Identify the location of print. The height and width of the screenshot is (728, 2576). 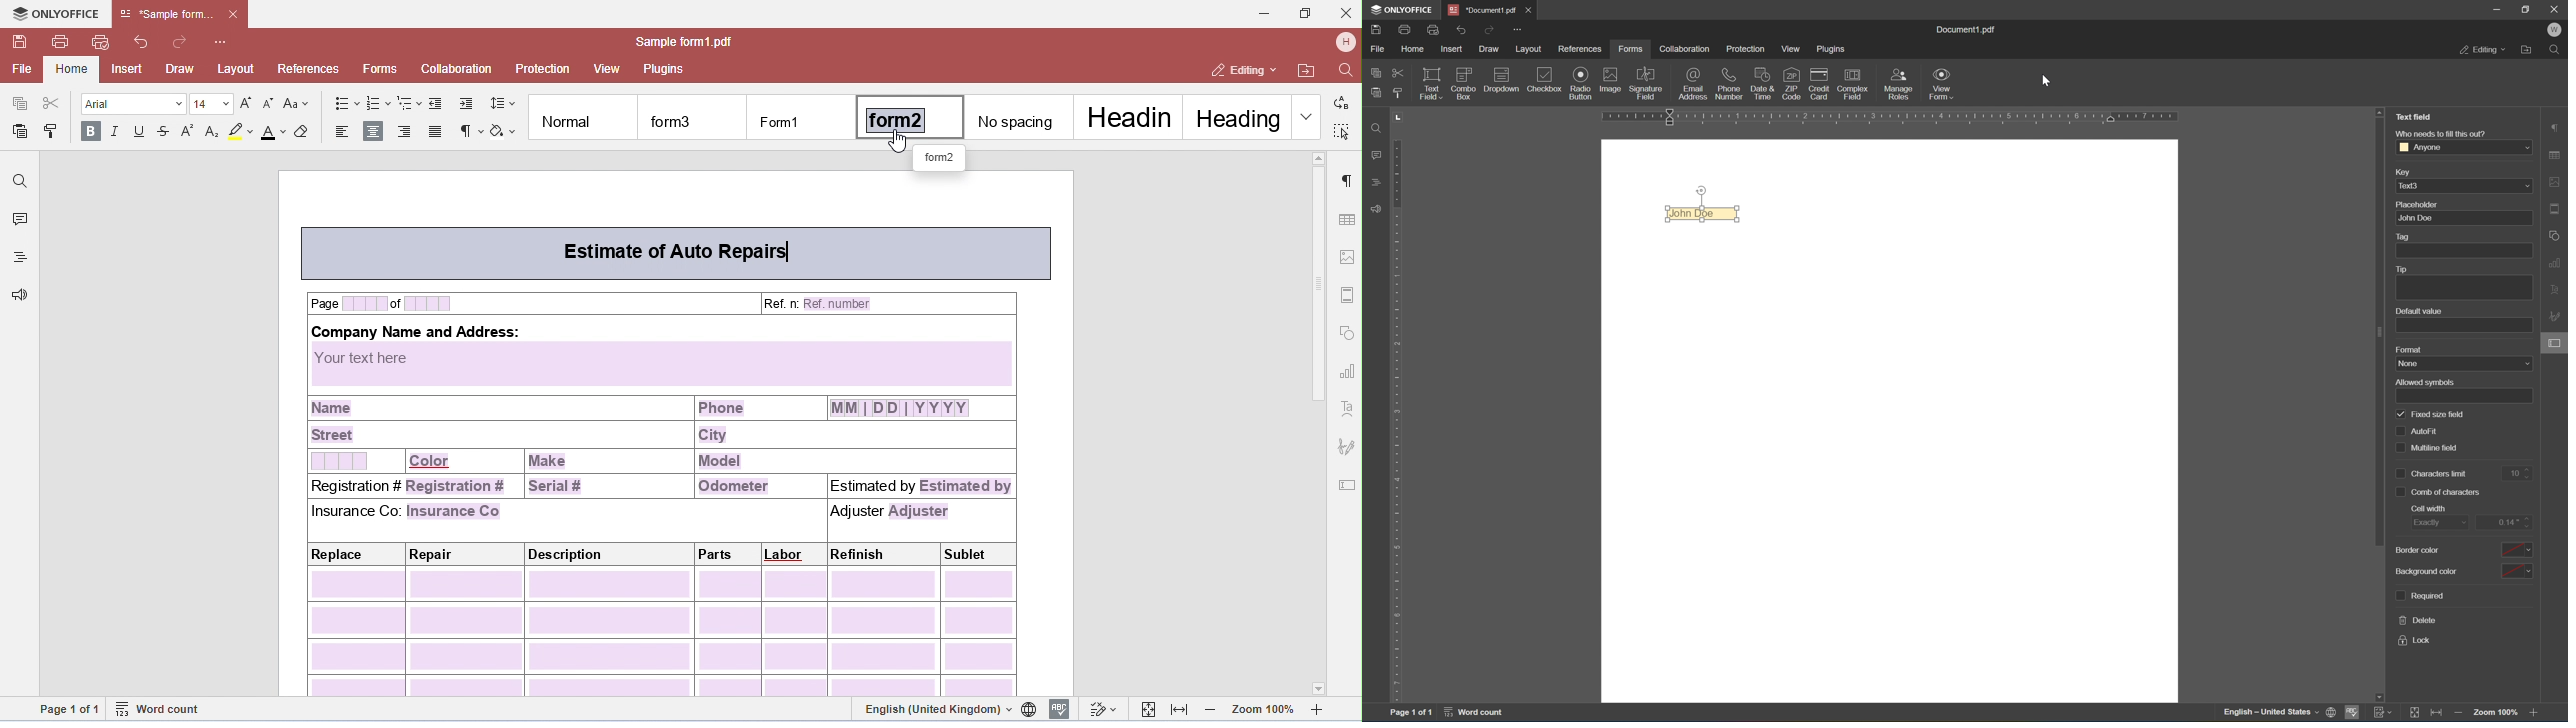
(2329, 711).